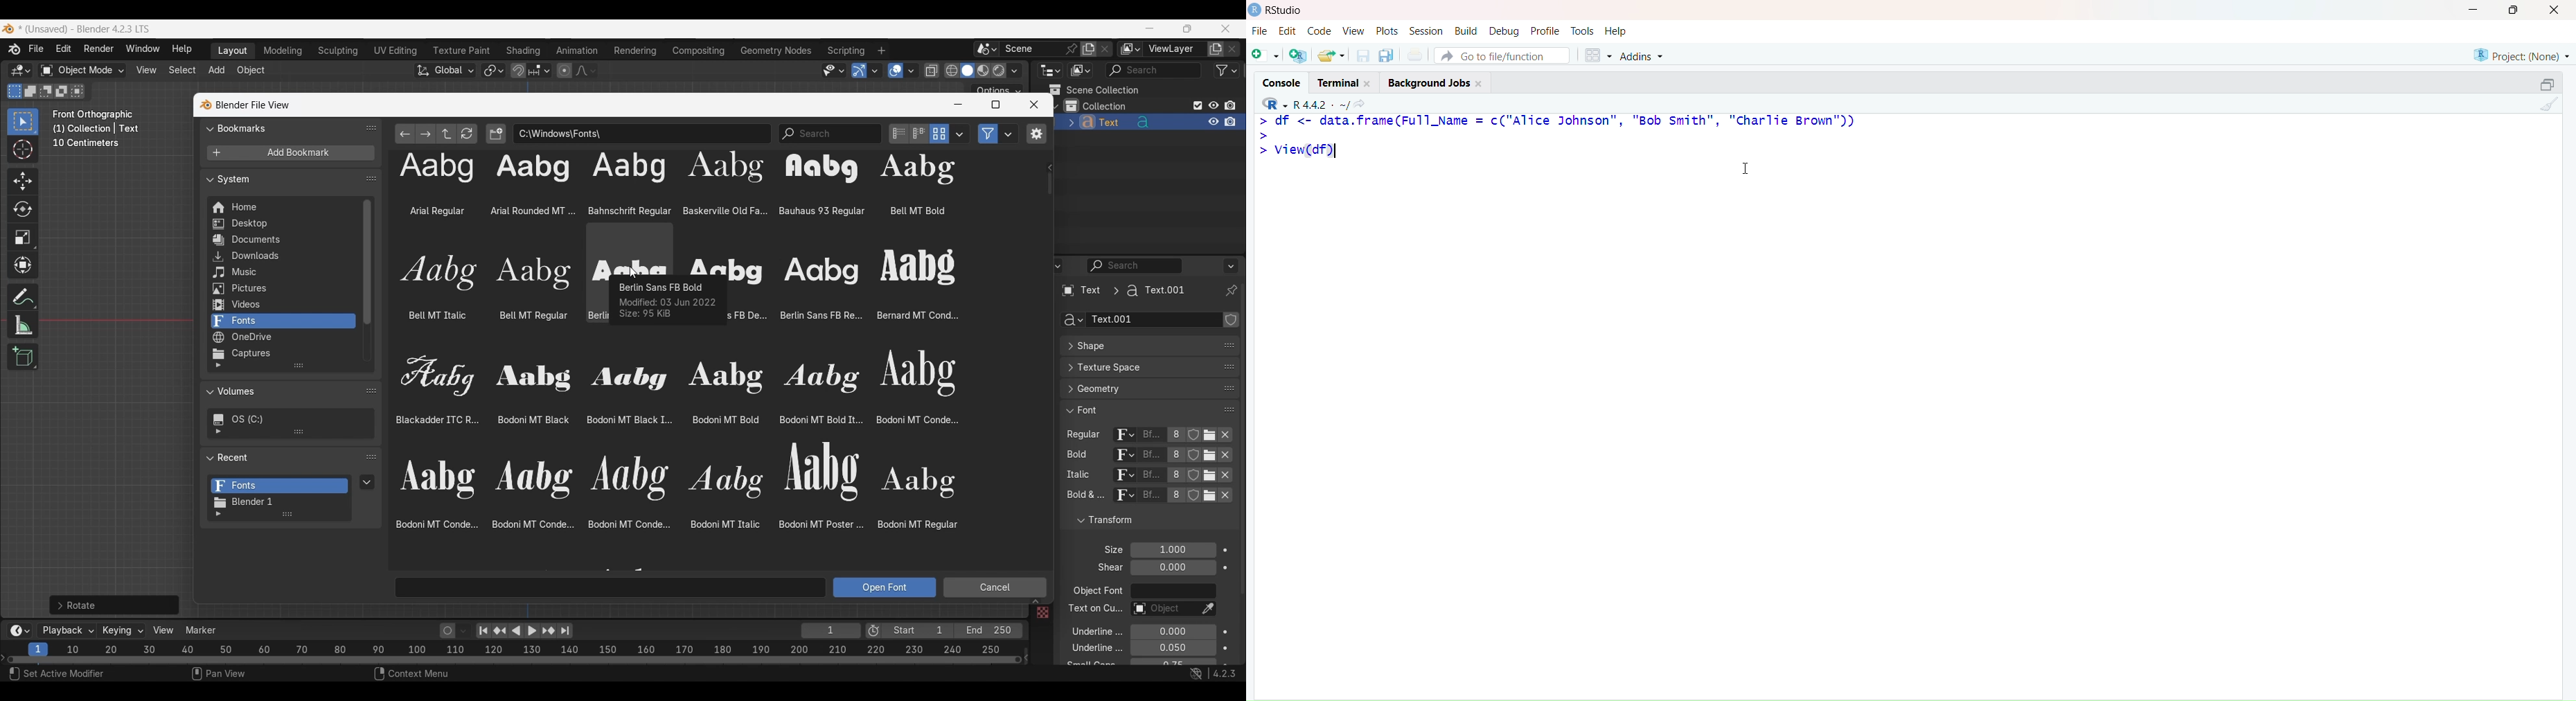 This screenshot has width=2576, height=728. Describe the element at coordinates (1050, 70) in the screenshot. I see `Editor type` at that location.